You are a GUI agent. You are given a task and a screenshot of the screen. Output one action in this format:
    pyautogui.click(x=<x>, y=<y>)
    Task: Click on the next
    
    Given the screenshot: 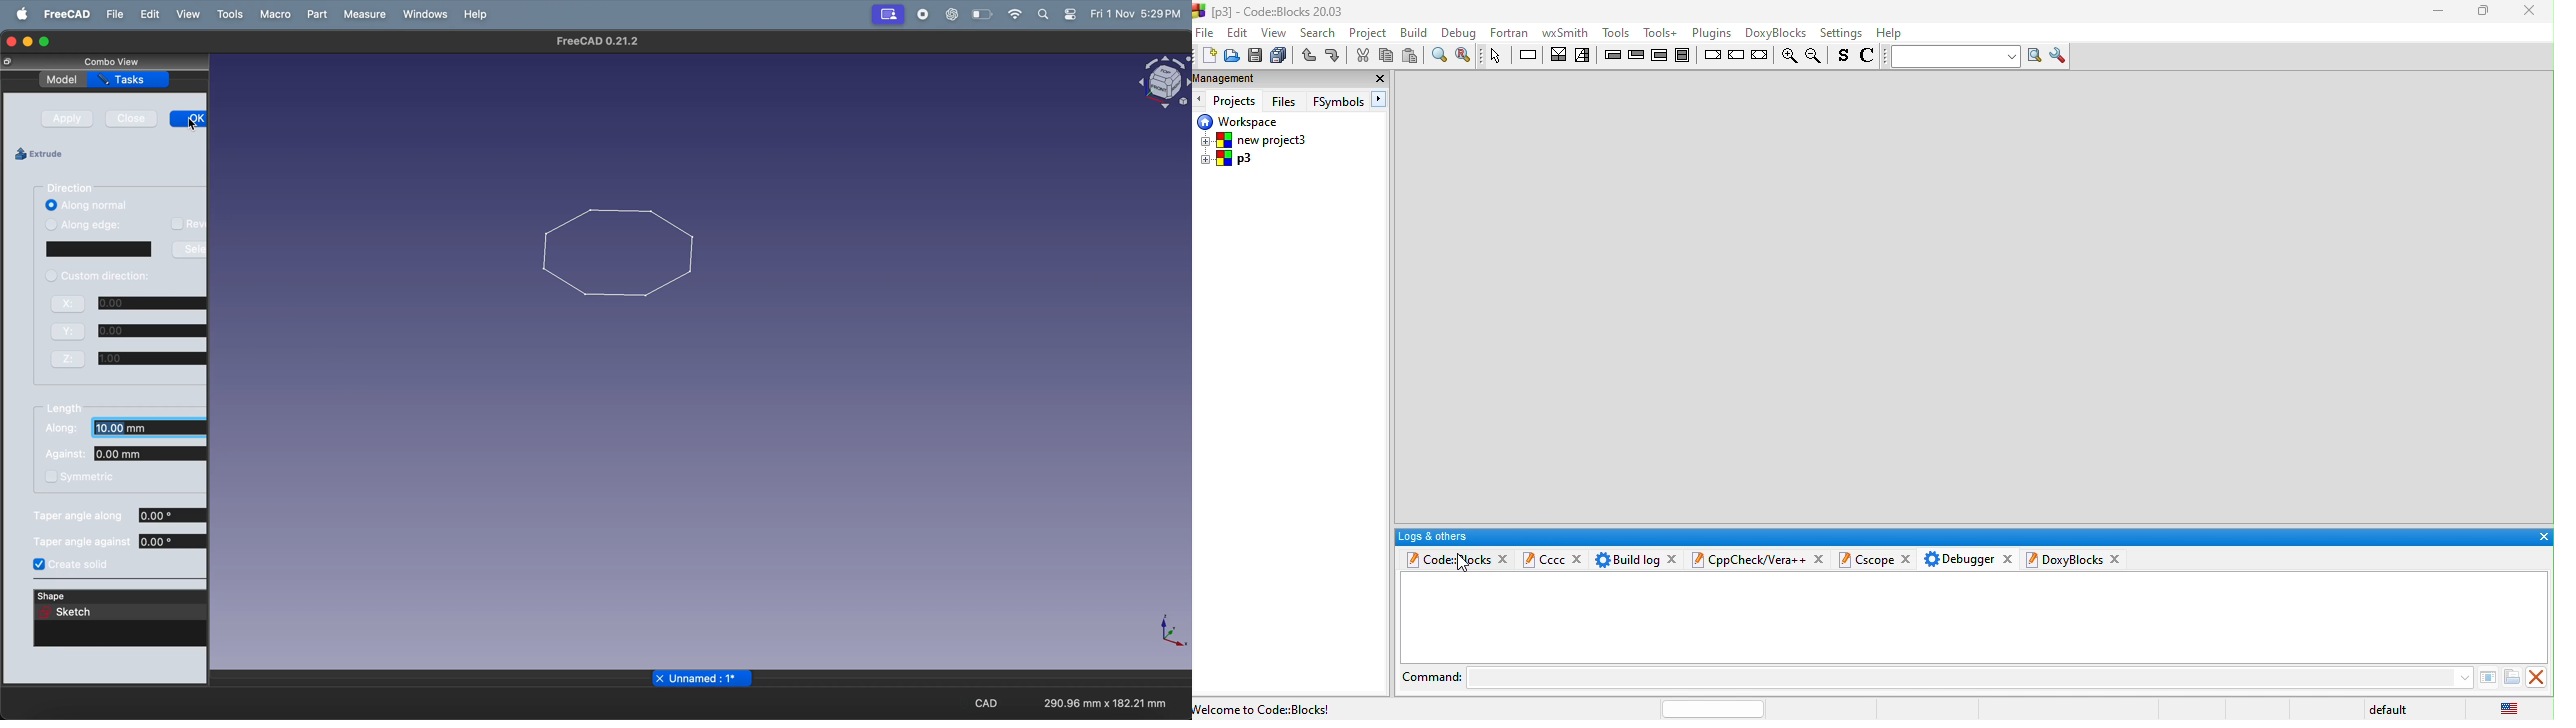 What is the action you would take?
    pyautogui.click(x=1381, y=100)
    